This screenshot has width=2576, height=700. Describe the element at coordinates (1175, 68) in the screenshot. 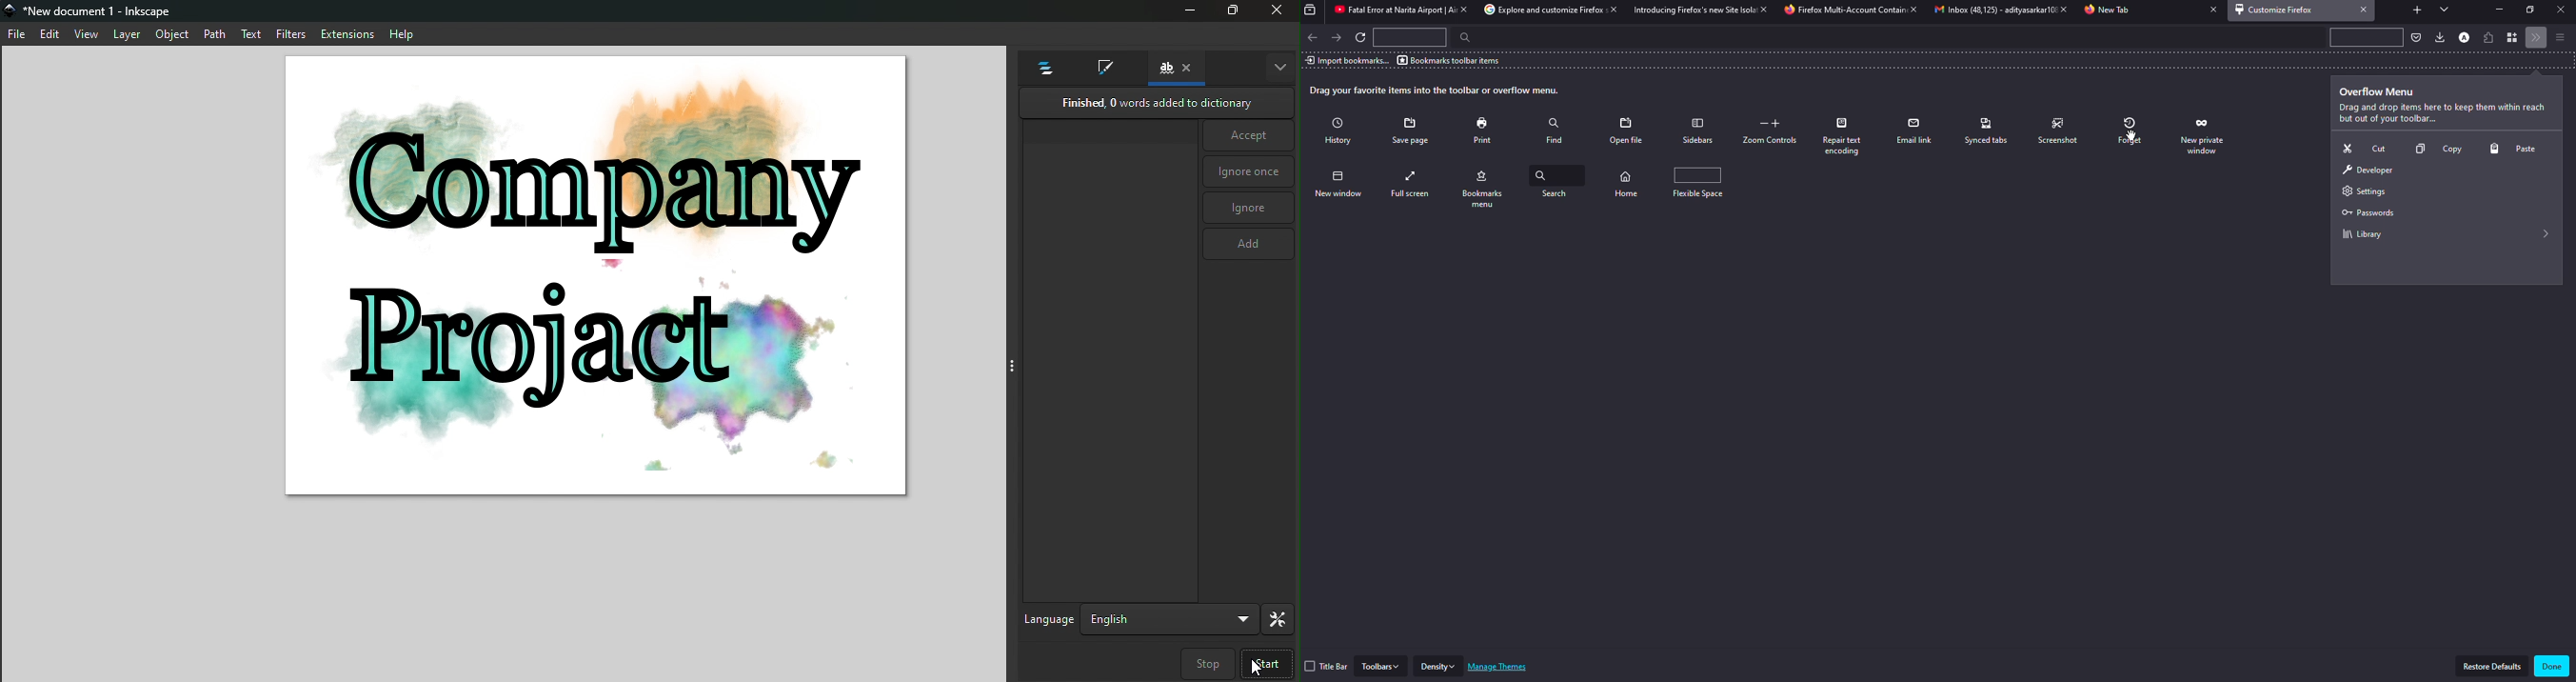

I see `Check spelling` at that location.